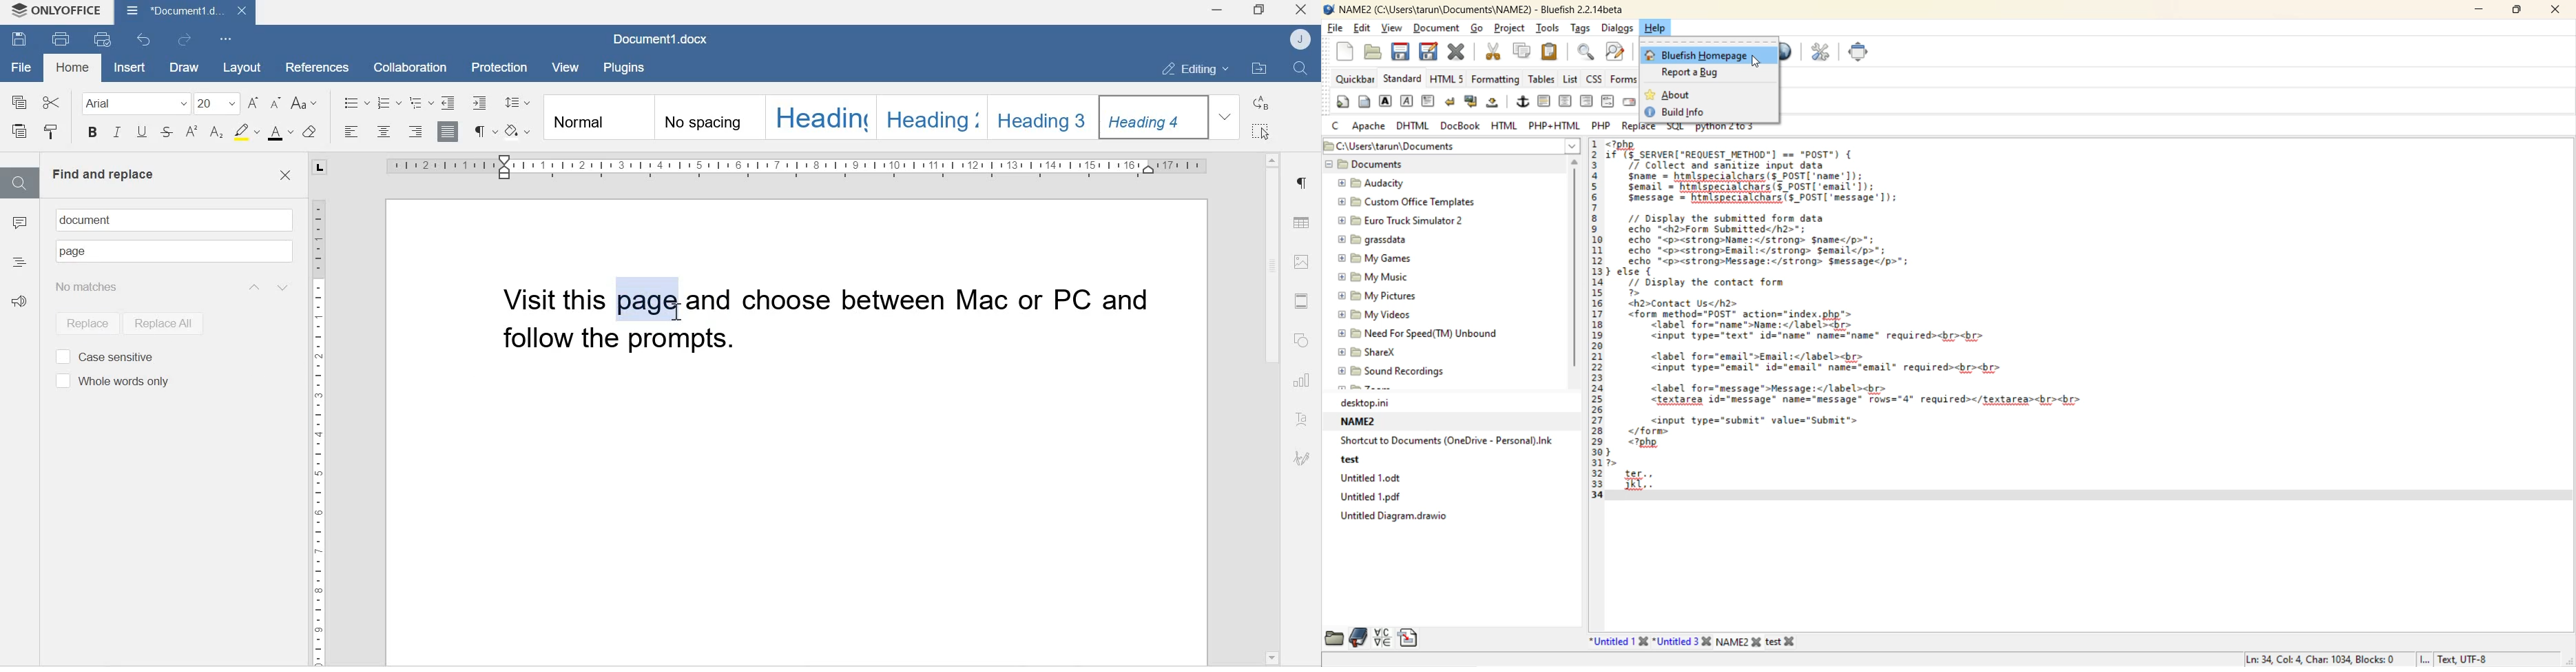  Describe the element at coordinates (484, 131) in the screenshot. I see `Non printing characters` at that location.